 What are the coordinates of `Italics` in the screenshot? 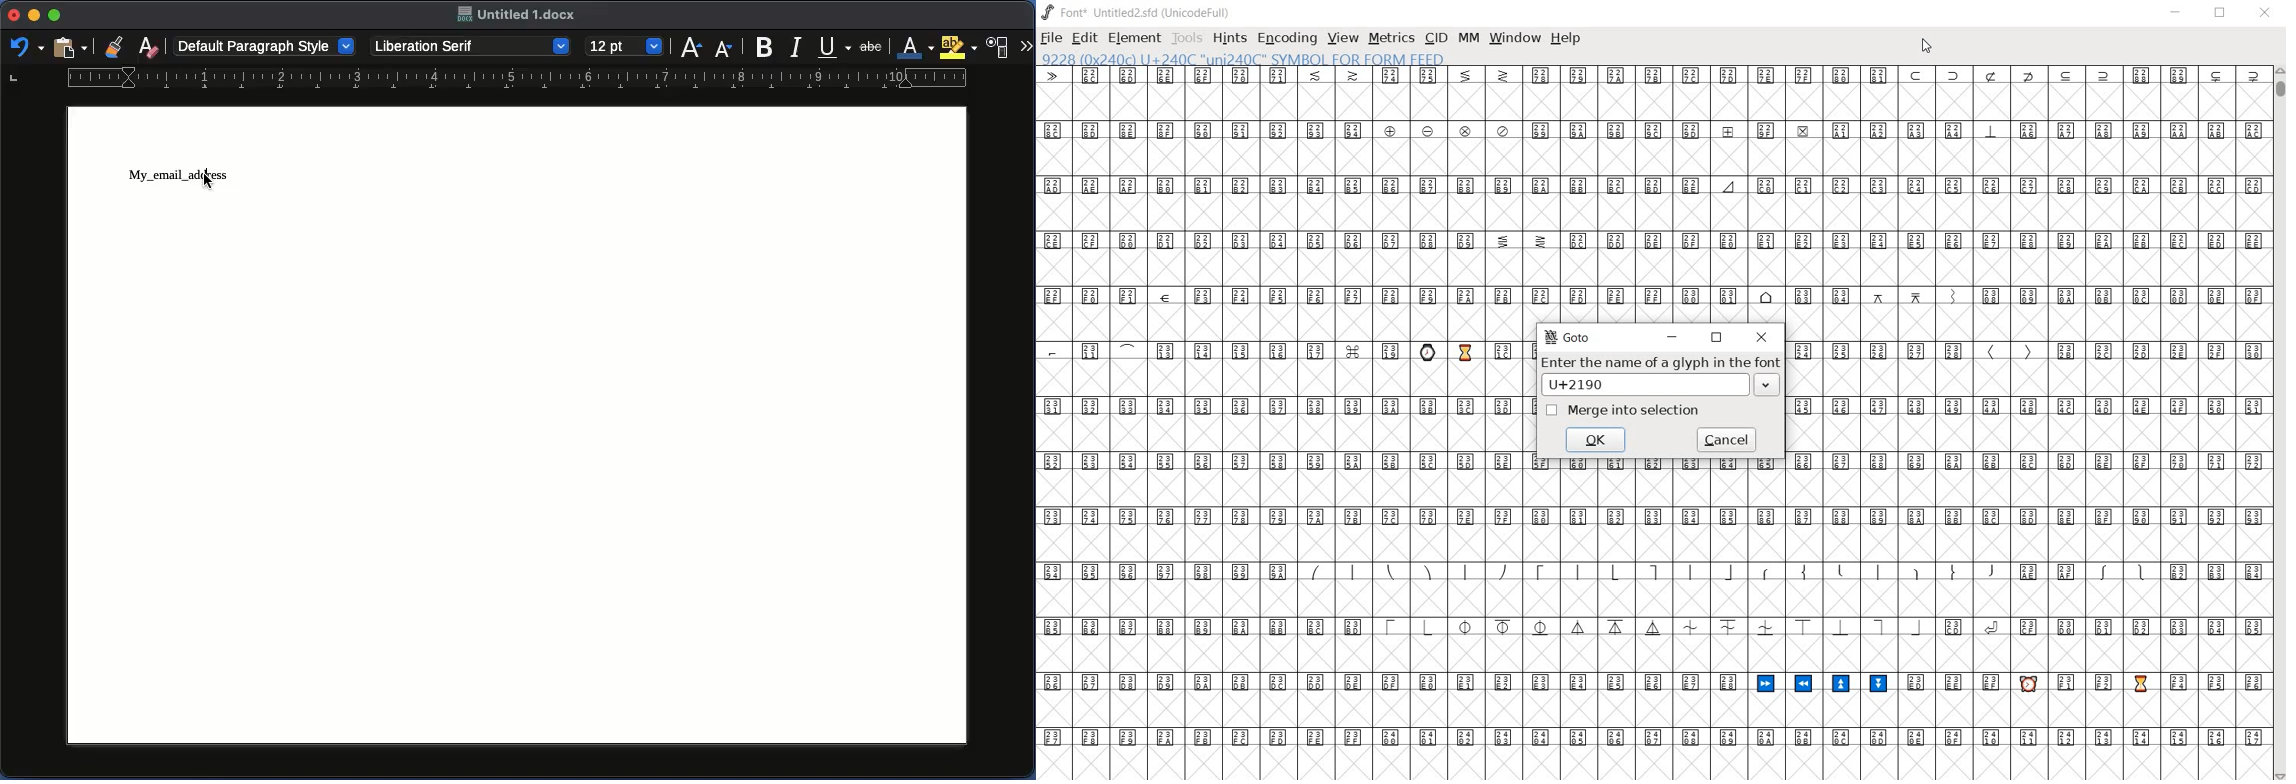 It's located at (796, 46).